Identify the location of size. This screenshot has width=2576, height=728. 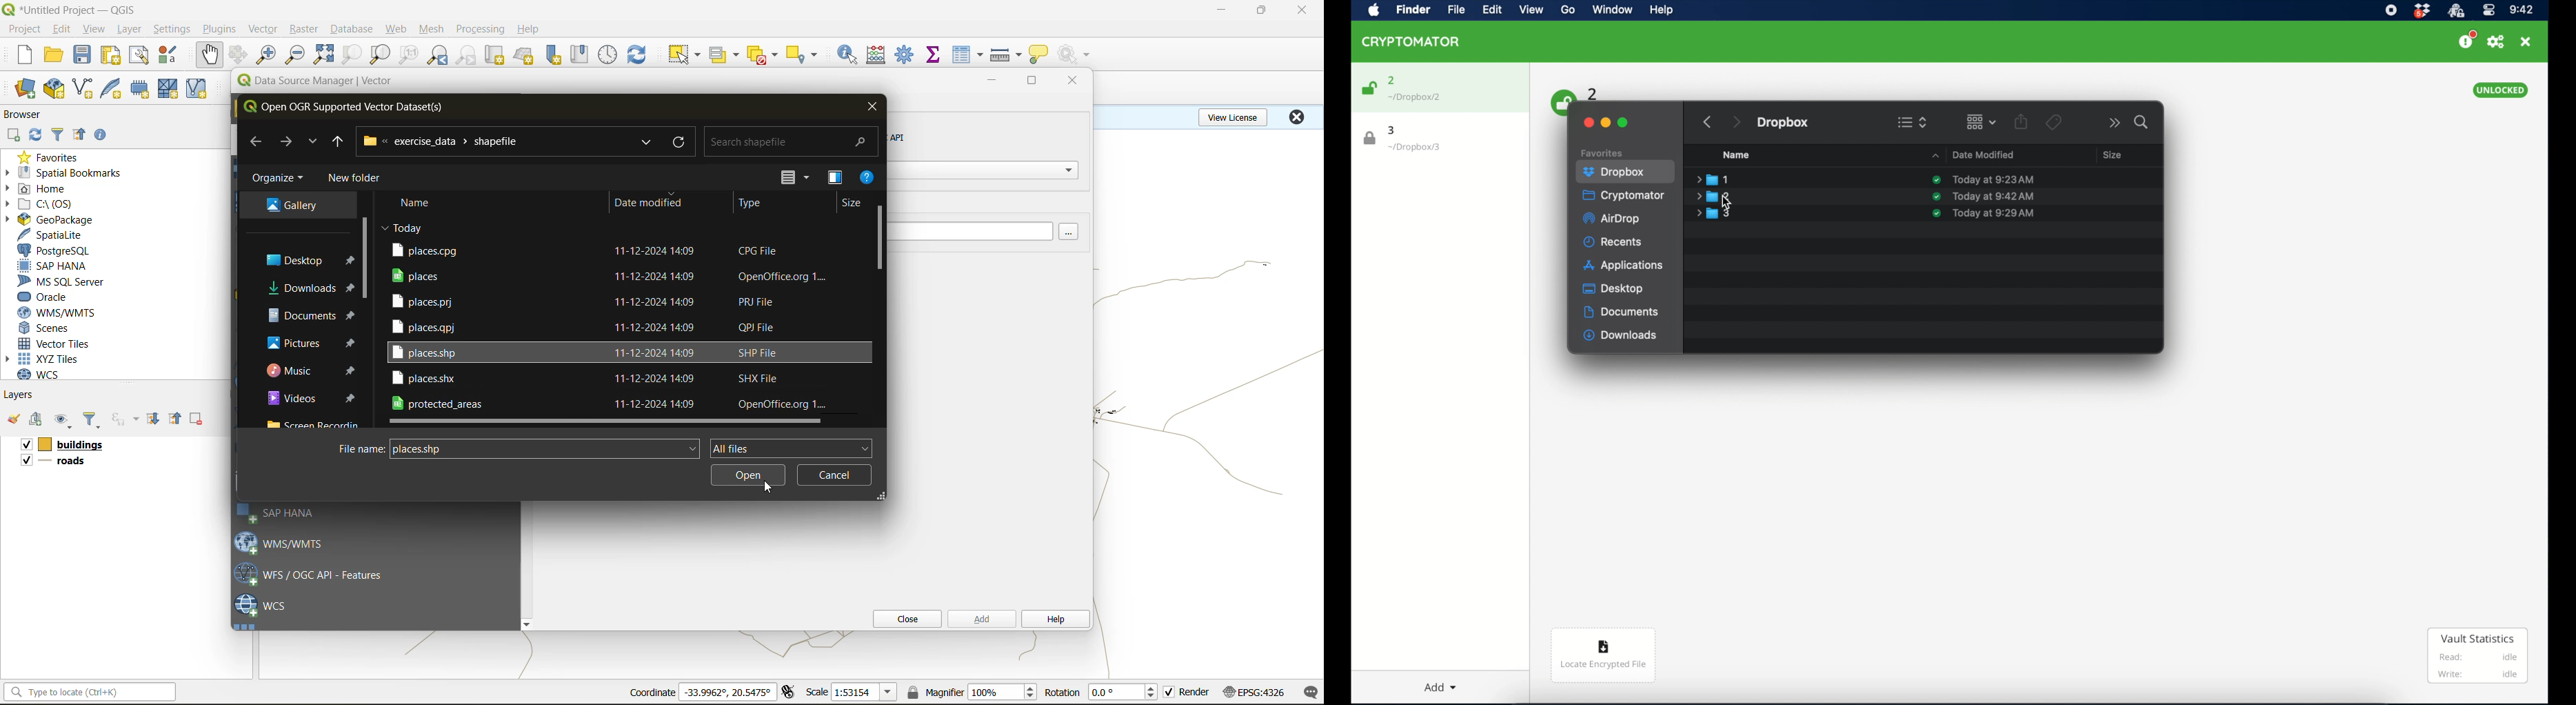
(852, 204).